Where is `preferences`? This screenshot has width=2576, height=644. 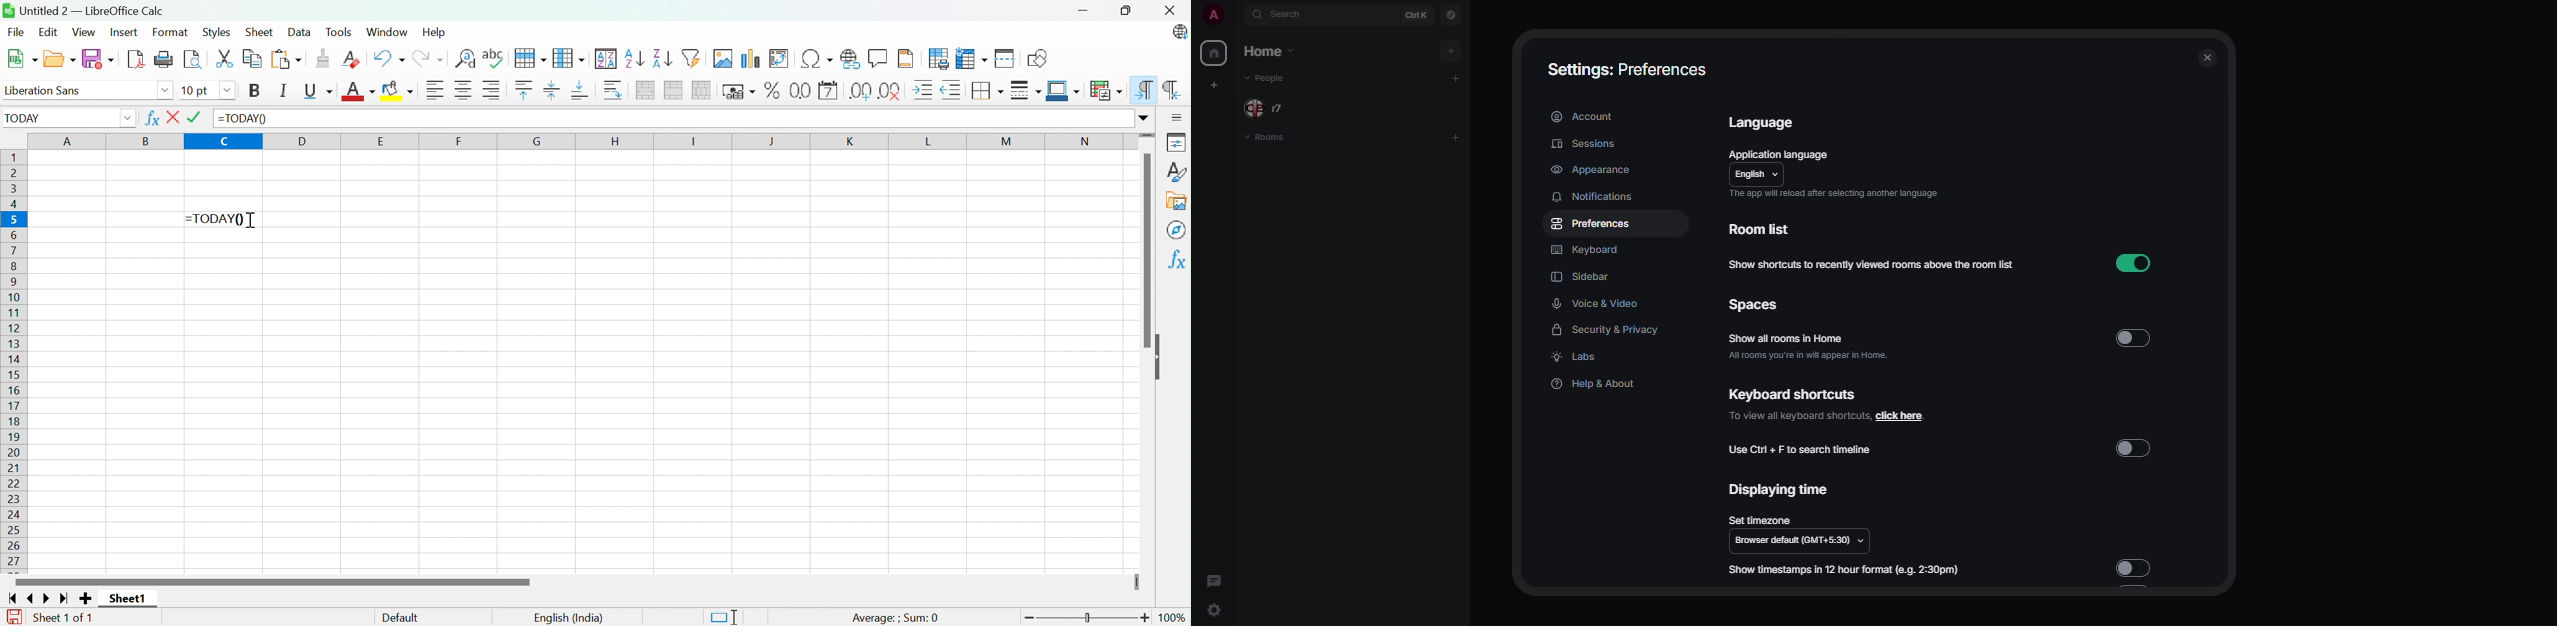 preferences is located at coordinates (1593, 222).